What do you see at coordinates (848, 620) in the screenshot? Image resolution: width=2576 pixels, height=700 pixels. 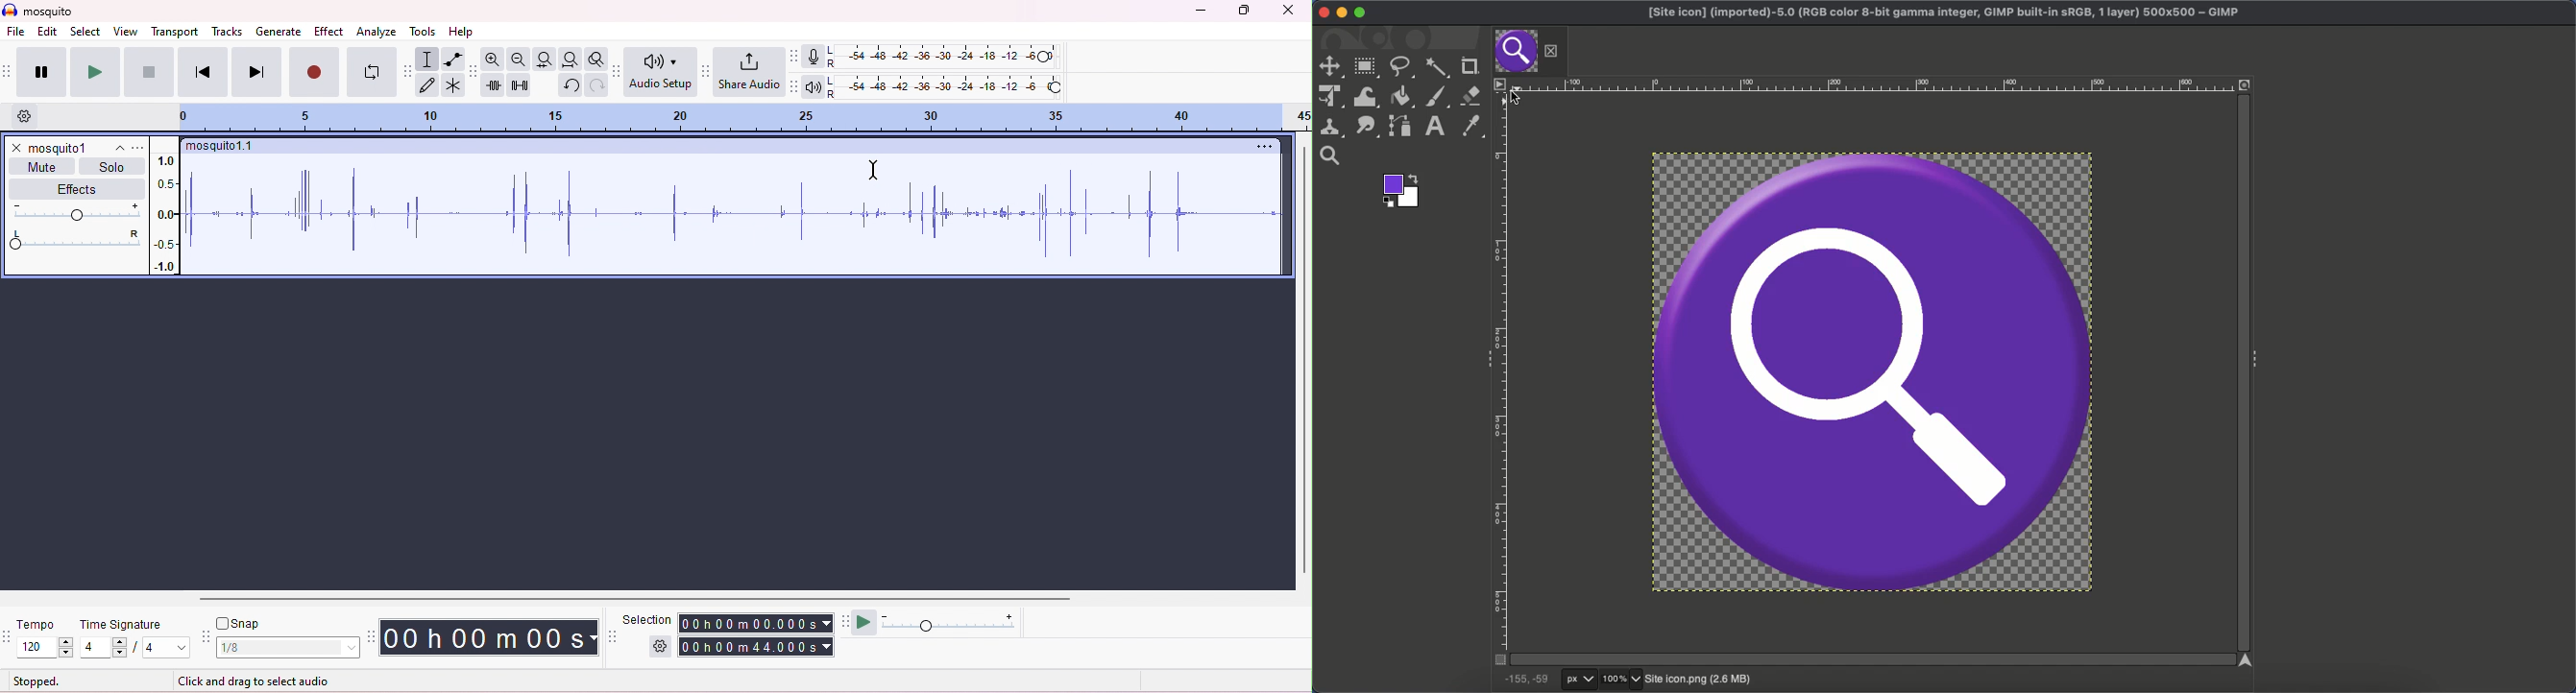 I see `play at speed tool bar` at bounding box center [848, 620].